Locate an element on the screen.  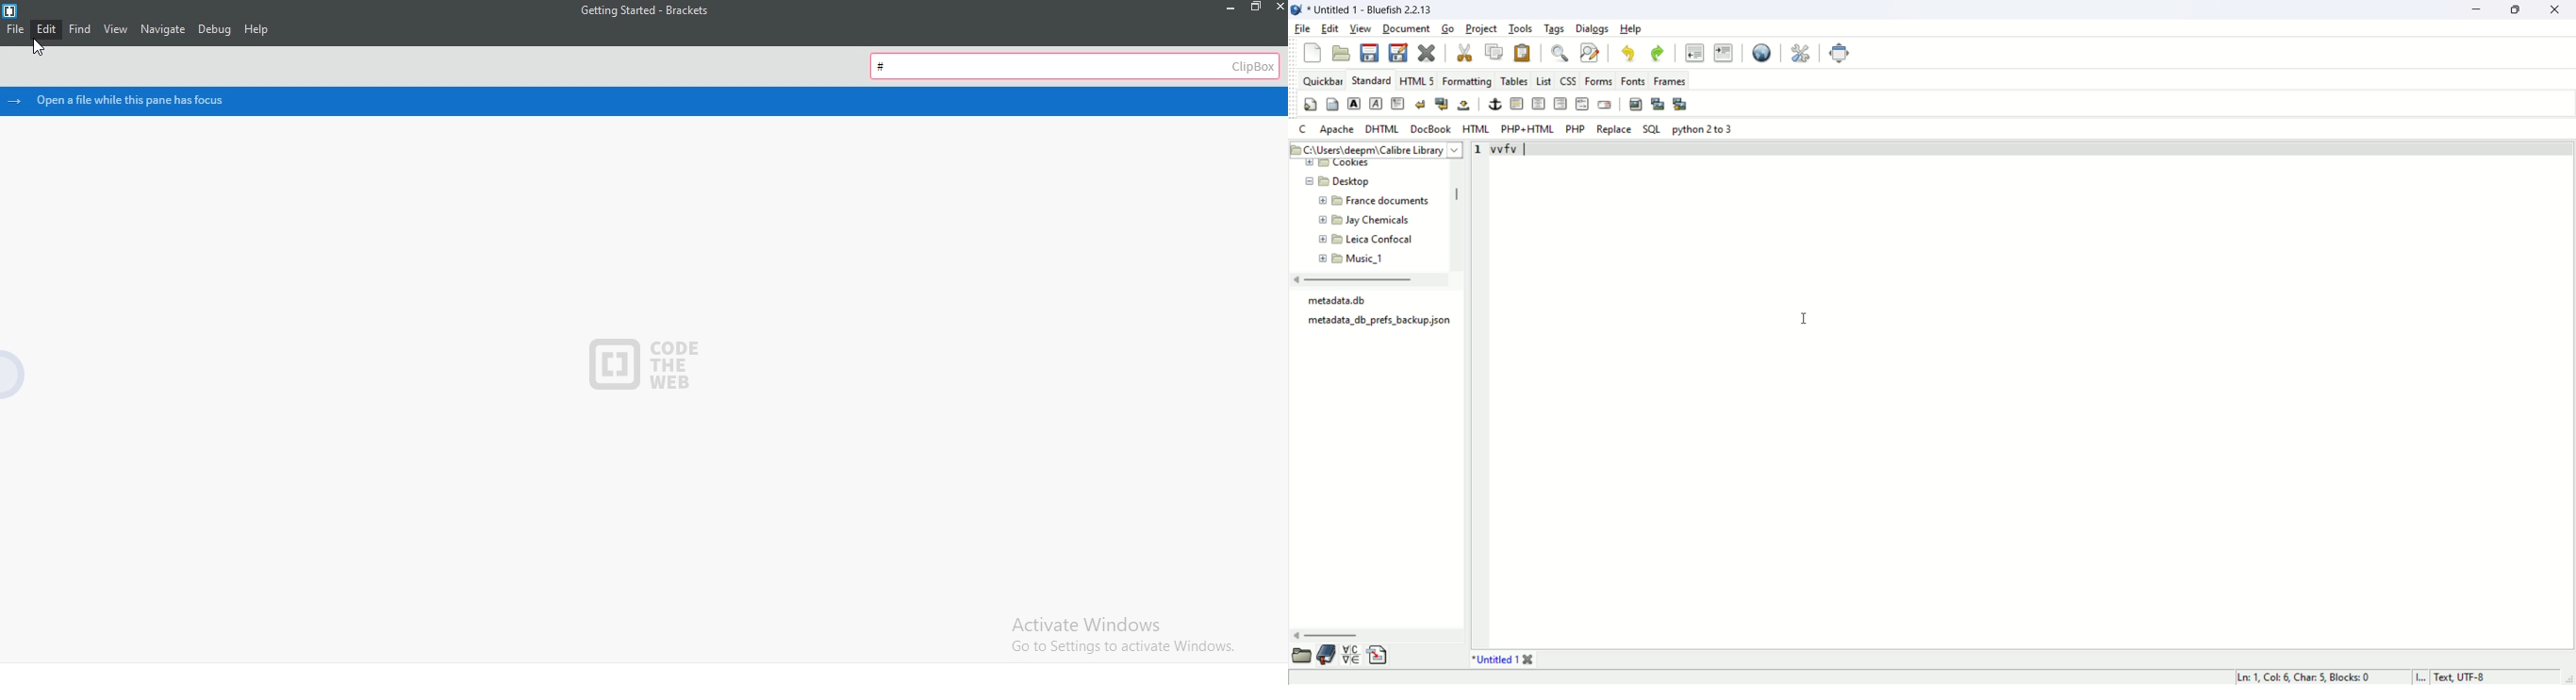
SQL is located at coordinates (1652, 131).